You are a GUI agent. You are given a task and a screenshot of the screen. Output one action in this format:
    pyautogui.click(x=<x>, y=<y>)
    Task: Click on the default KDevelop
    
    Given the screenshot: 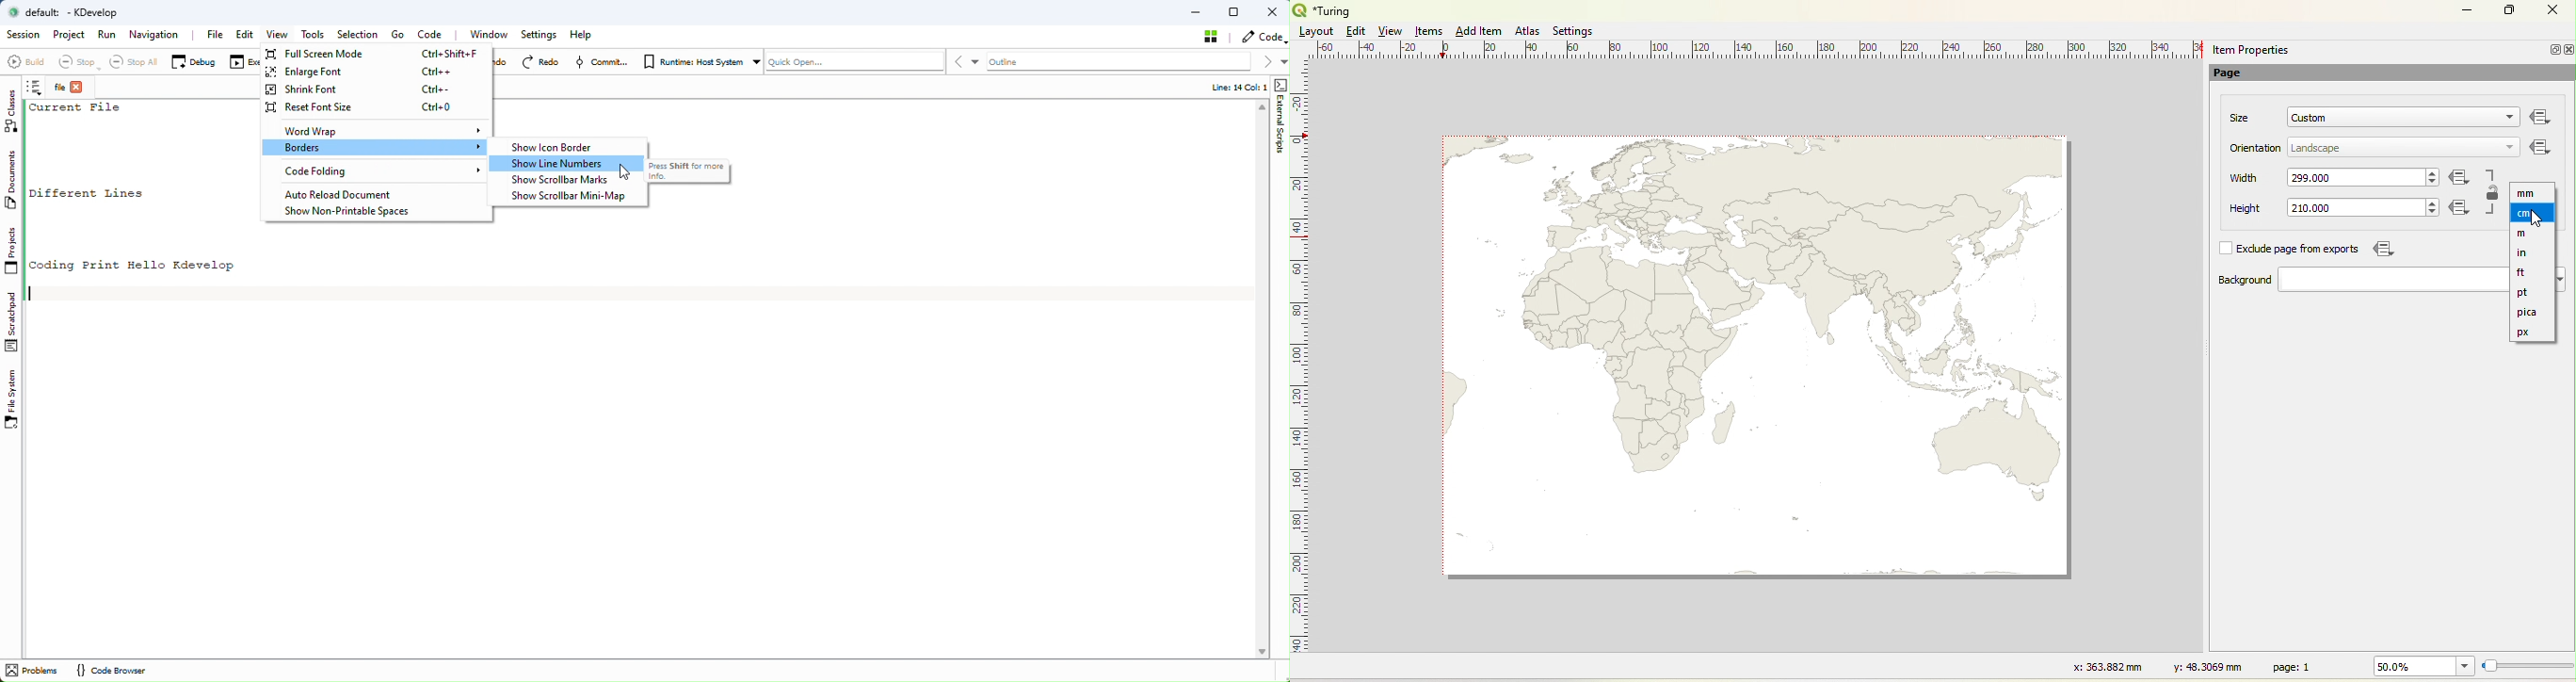 What is the action you would take?
    pyautogui.click(x=70, y=13)
    